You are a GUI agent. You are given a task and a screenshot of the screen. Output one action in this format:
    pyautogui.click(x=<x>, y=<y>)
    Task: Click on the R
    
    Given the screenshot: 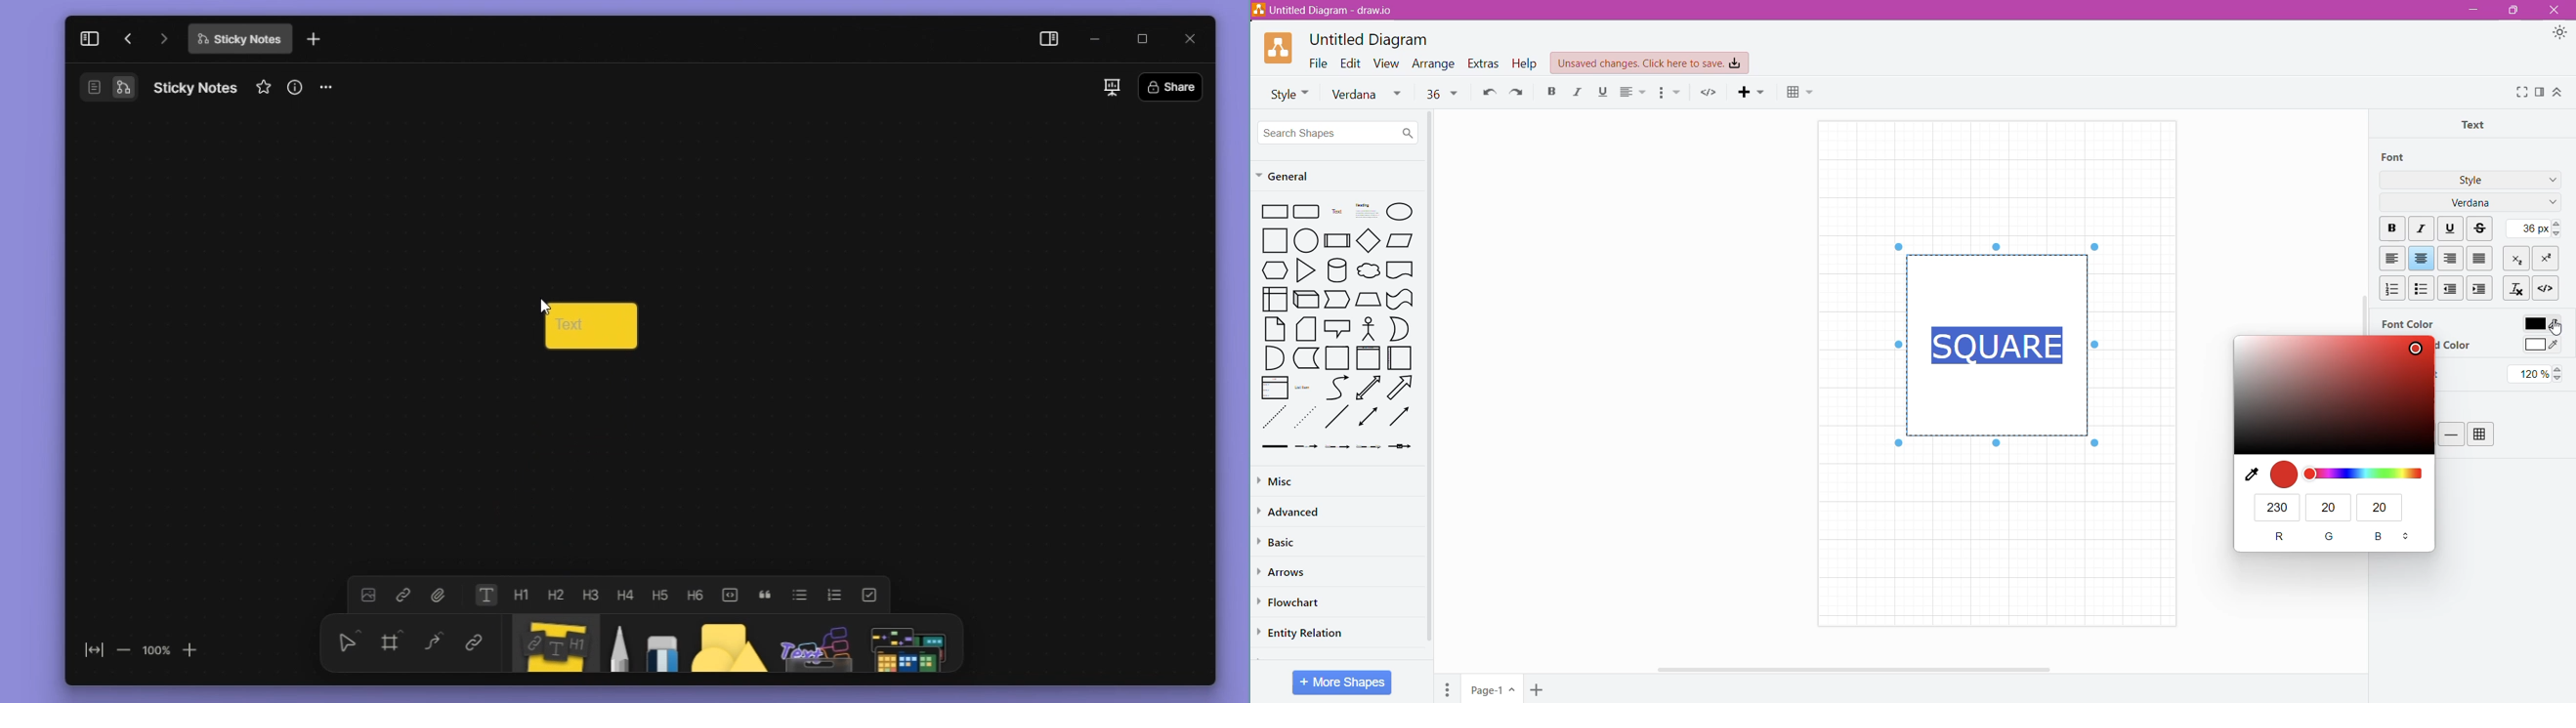 What is the action you would take?
    pyautogui.click(x=2280, y=537)
    